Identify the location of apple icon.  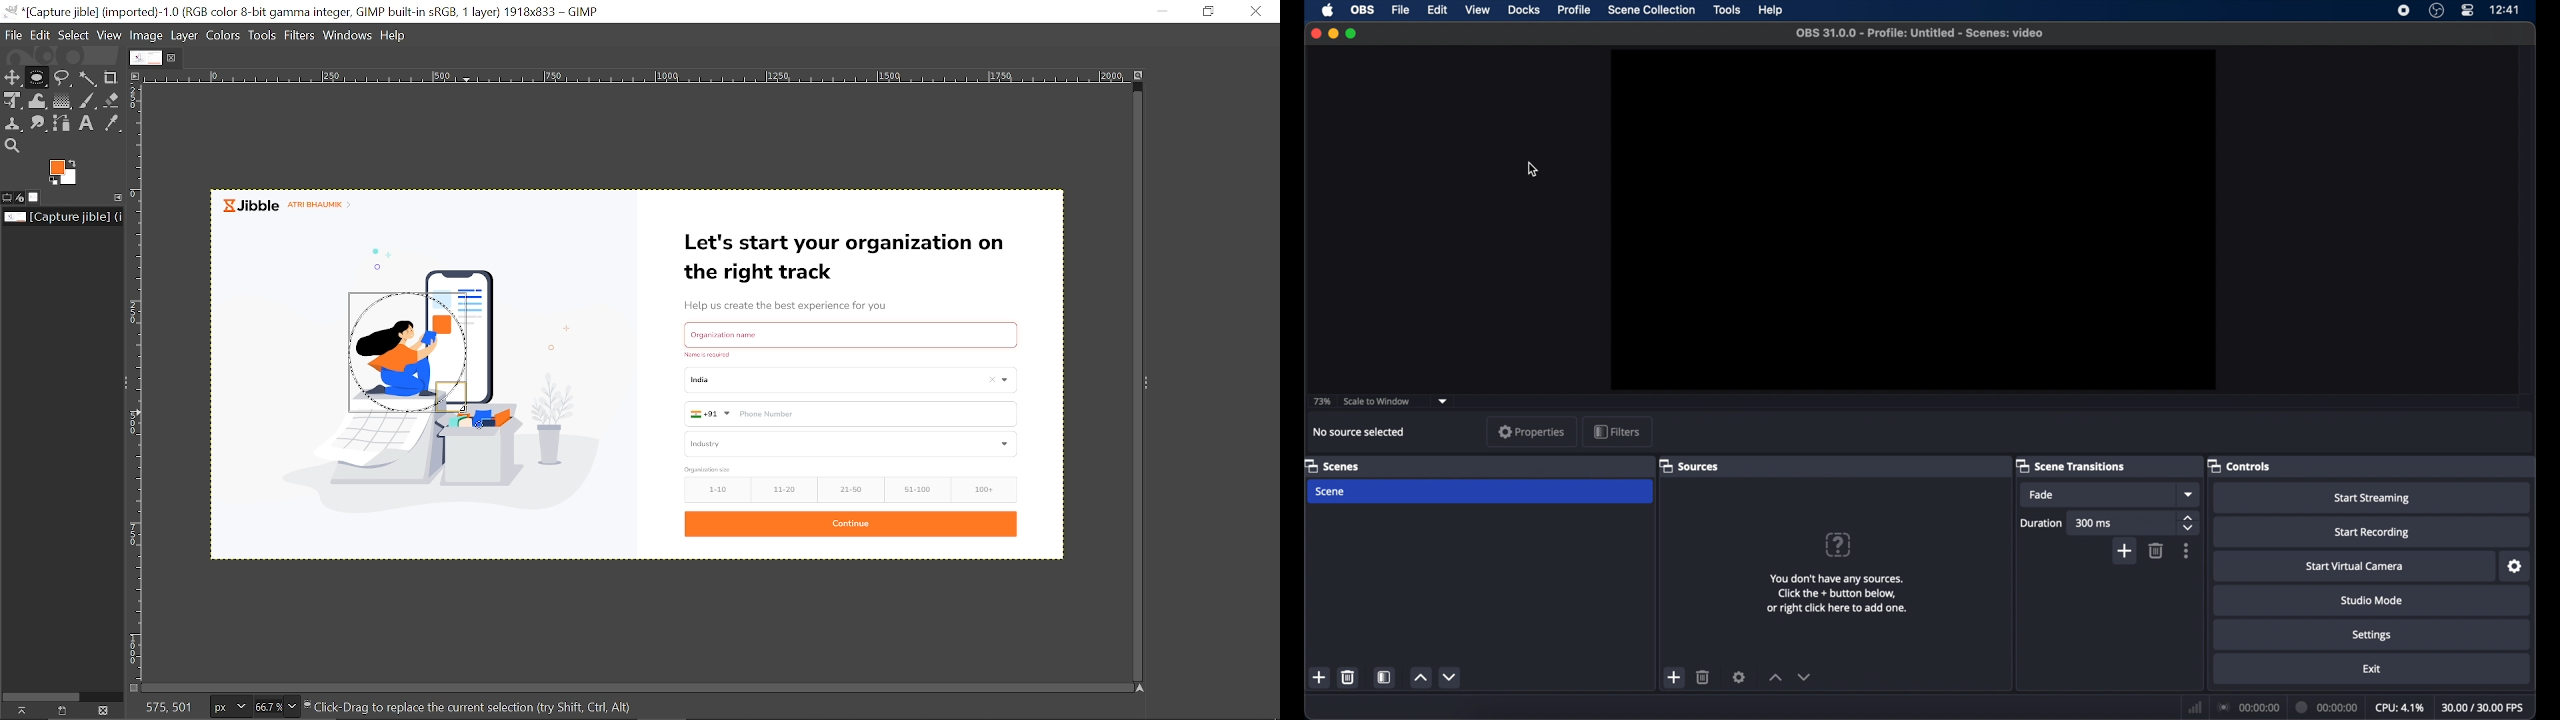
(1327, 10).